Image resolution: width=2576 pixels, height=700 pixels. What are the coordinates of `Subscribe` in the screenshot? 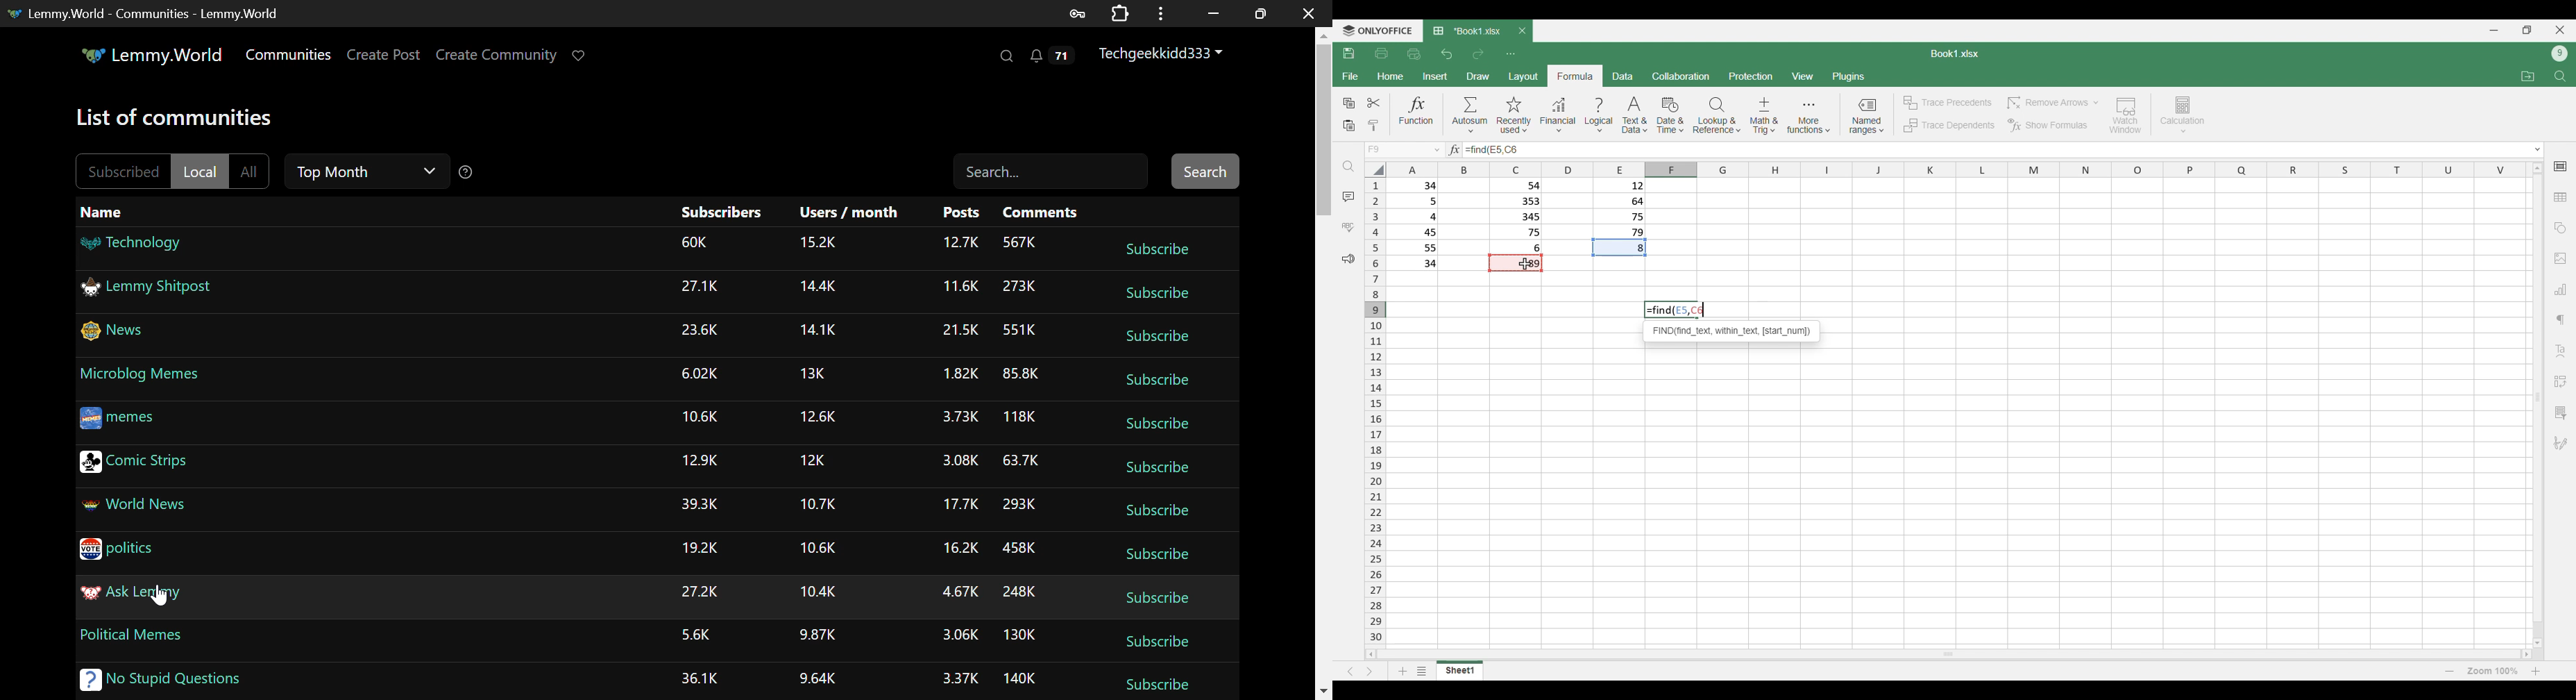 It's located at (1158, 599).